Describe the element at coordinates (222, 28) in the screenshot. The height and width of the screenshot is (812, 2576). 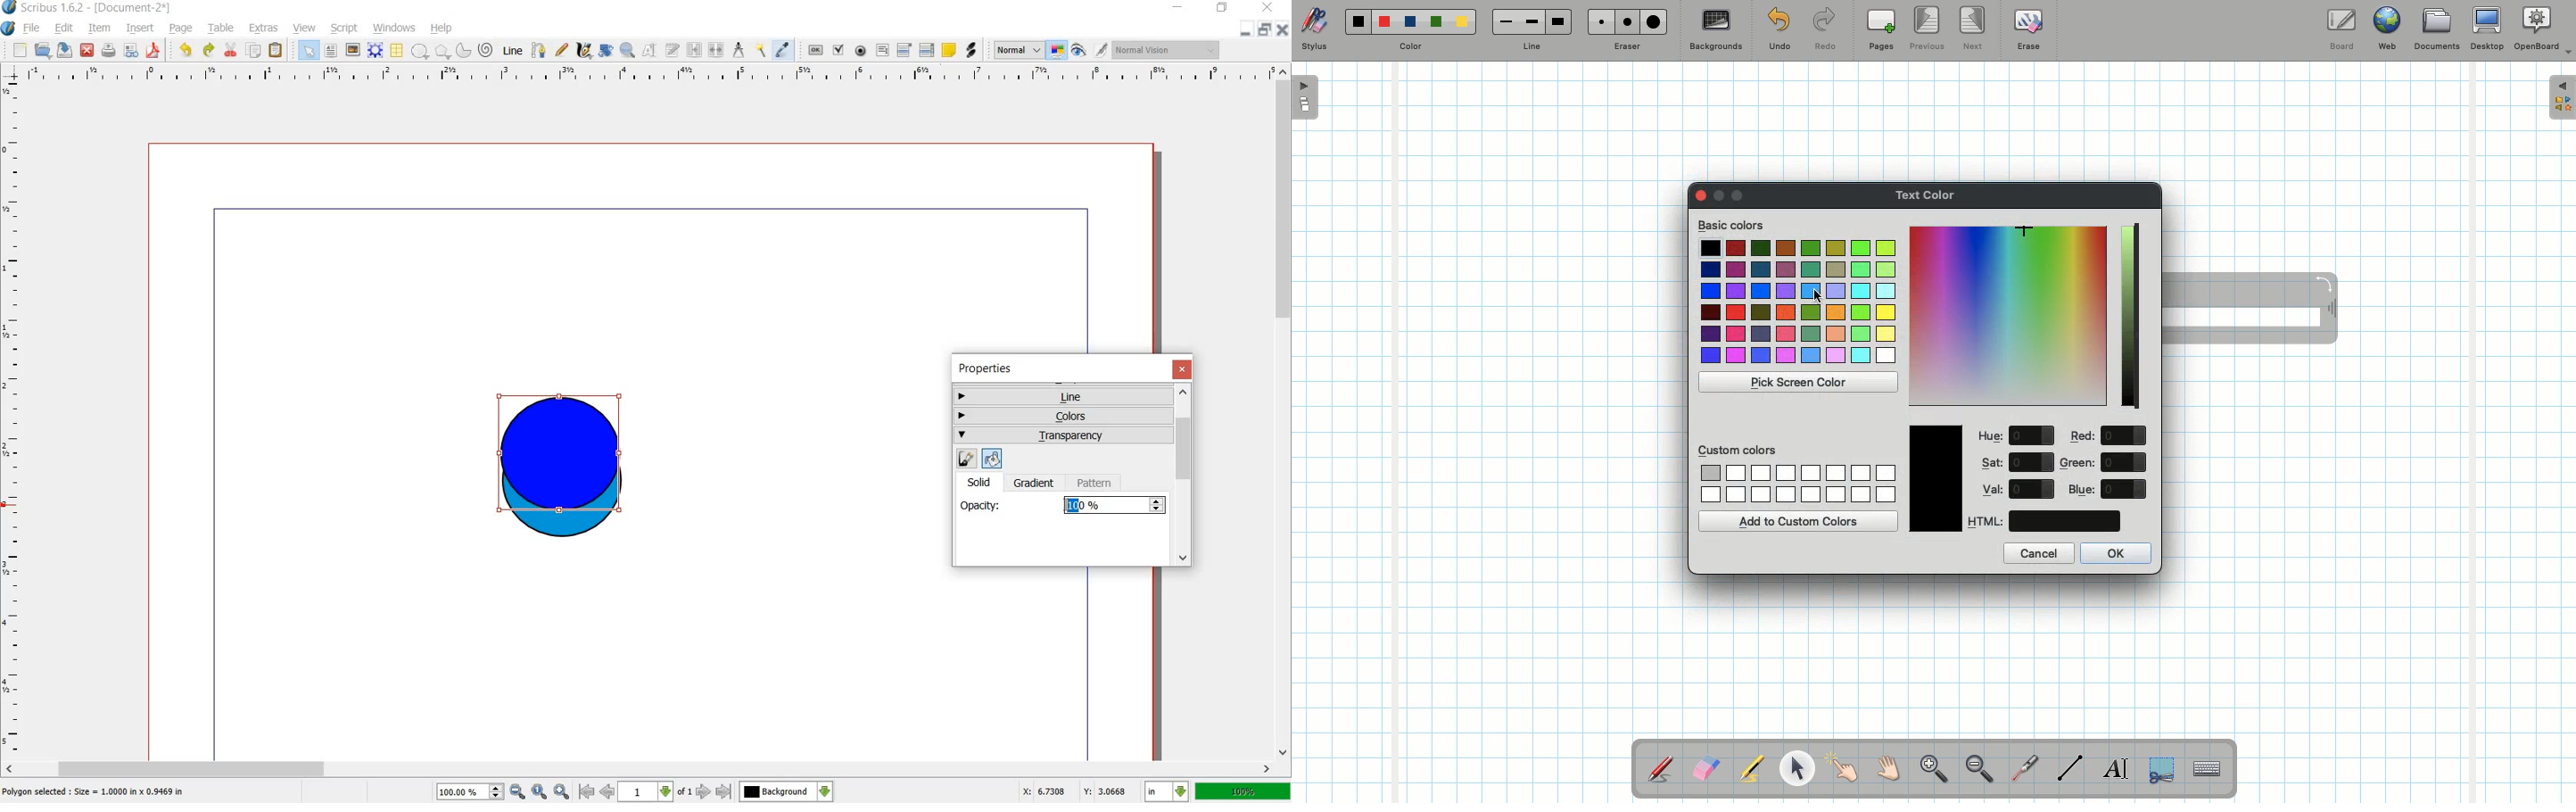
I see `table` at that location.